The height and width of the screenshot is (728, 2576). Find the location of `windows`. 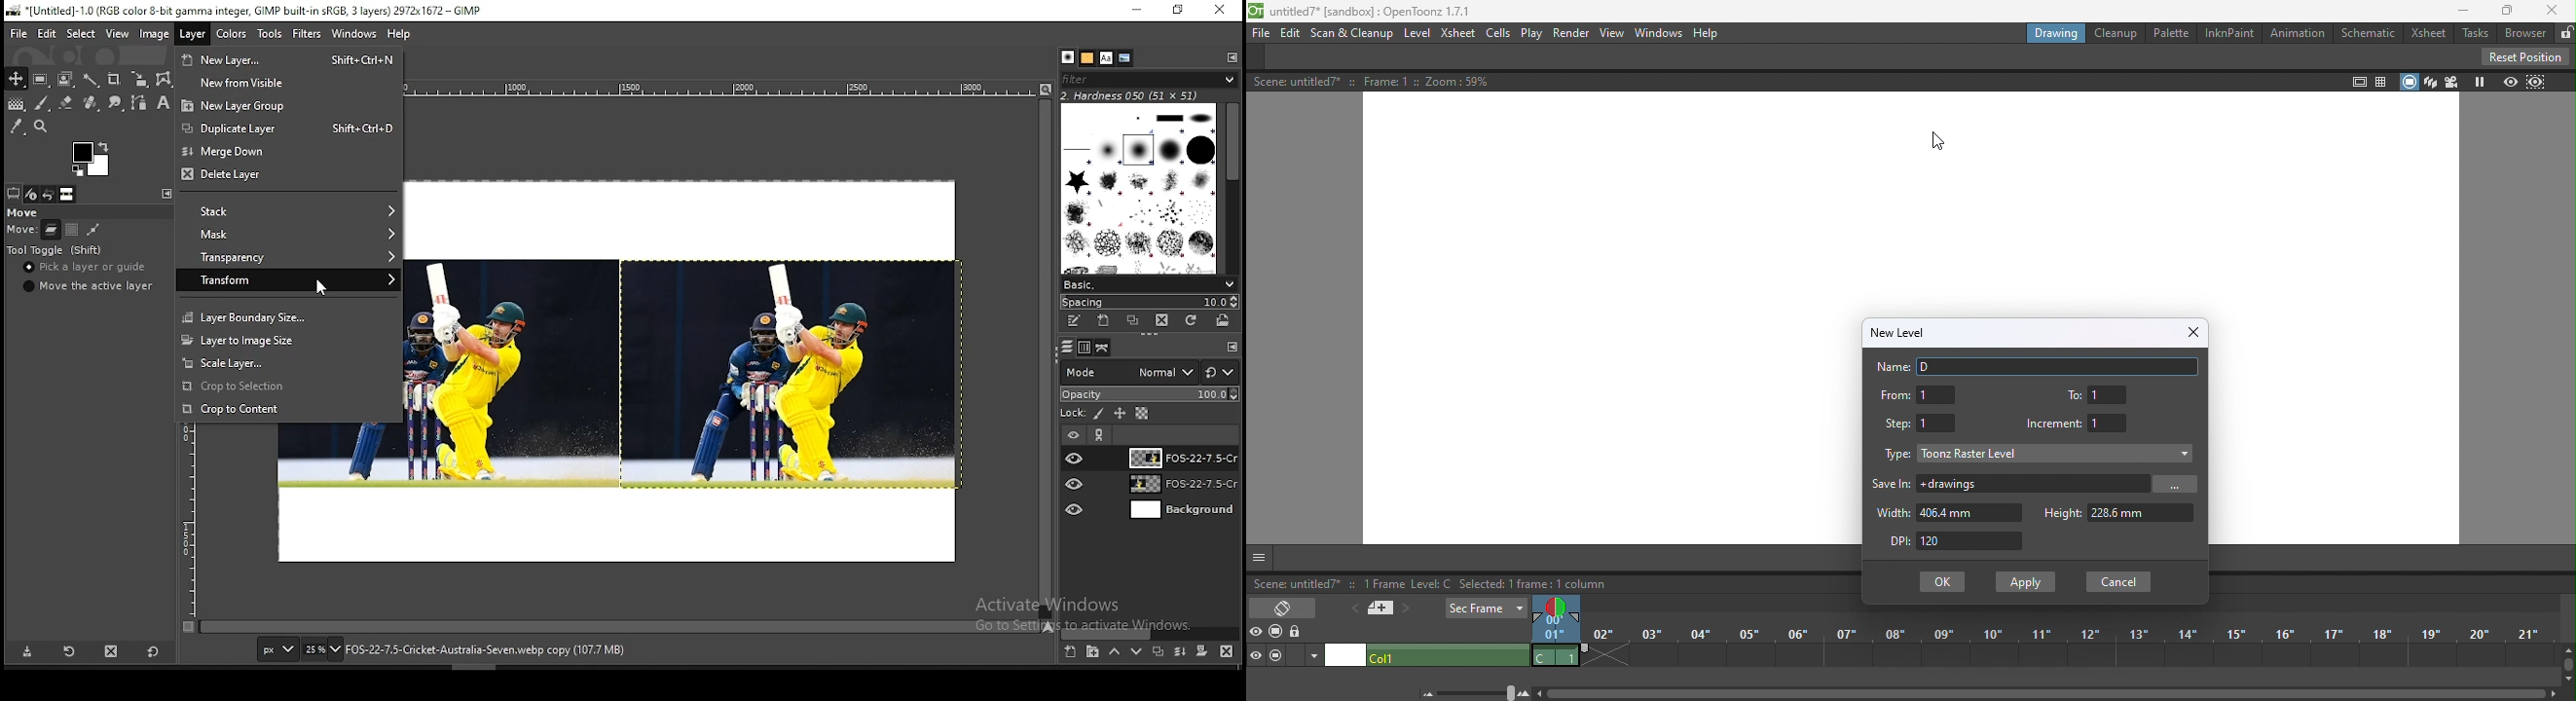

windows is located at coordinates (353, 34).